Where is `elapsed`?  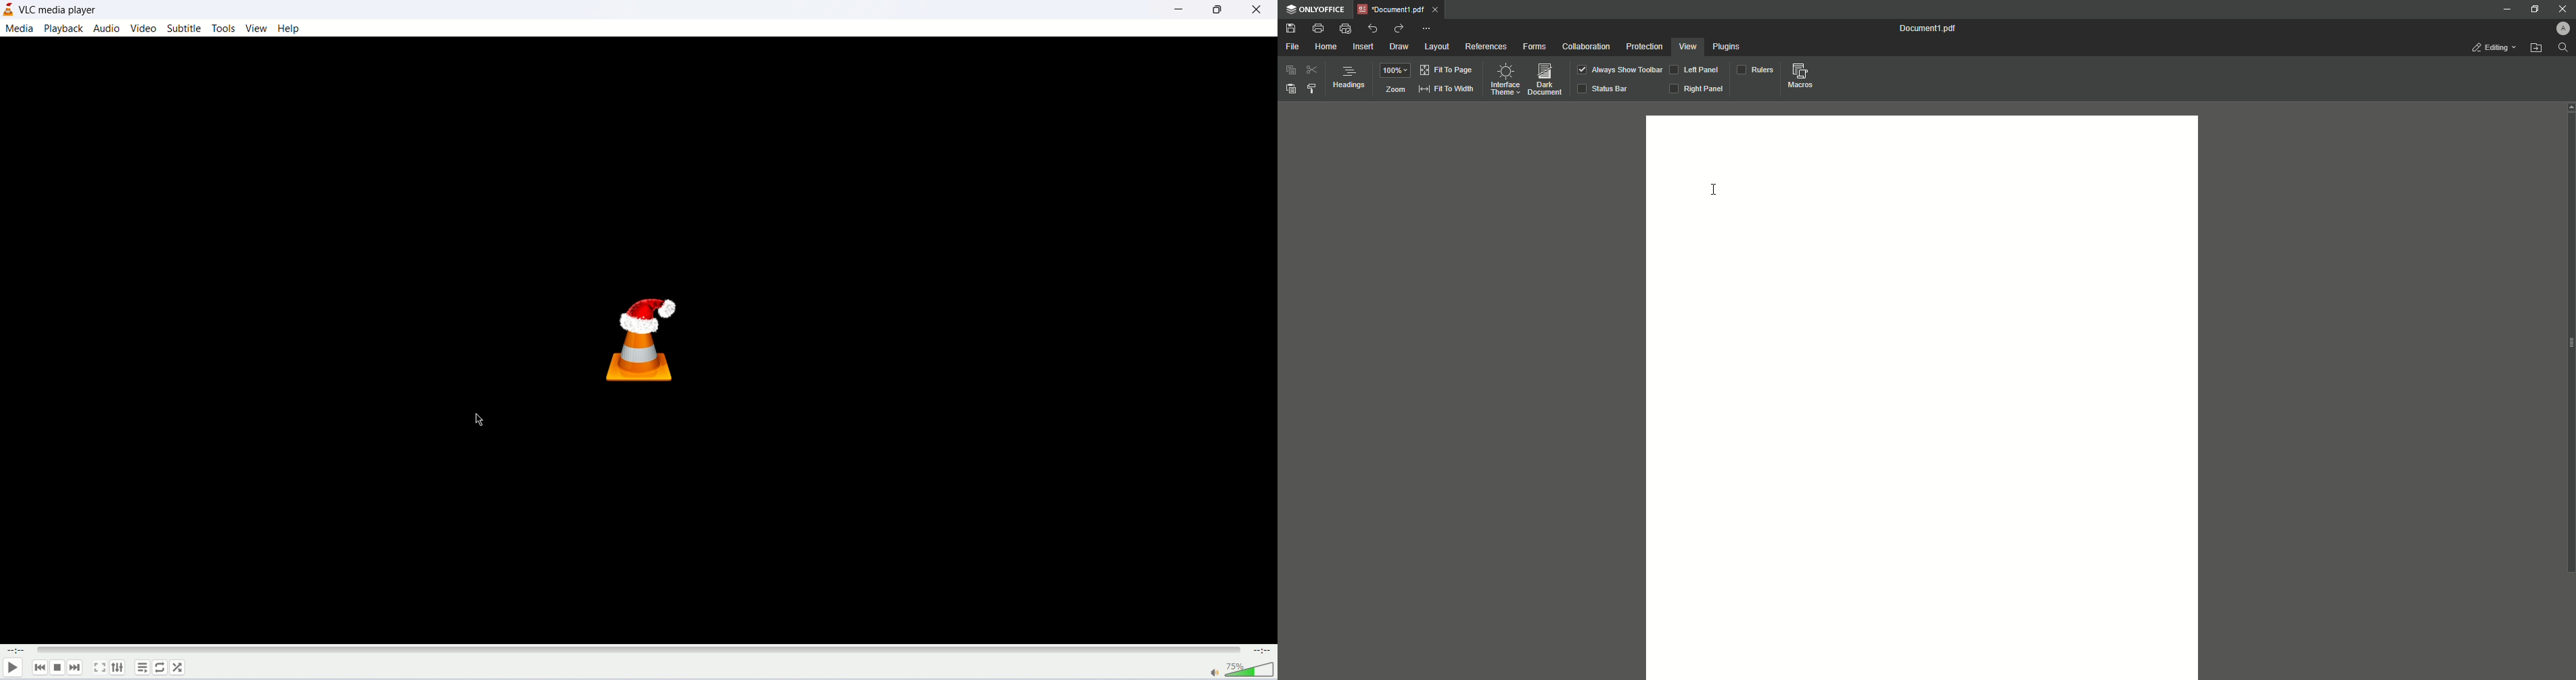
elapsed is located at coordinates (17, 650).